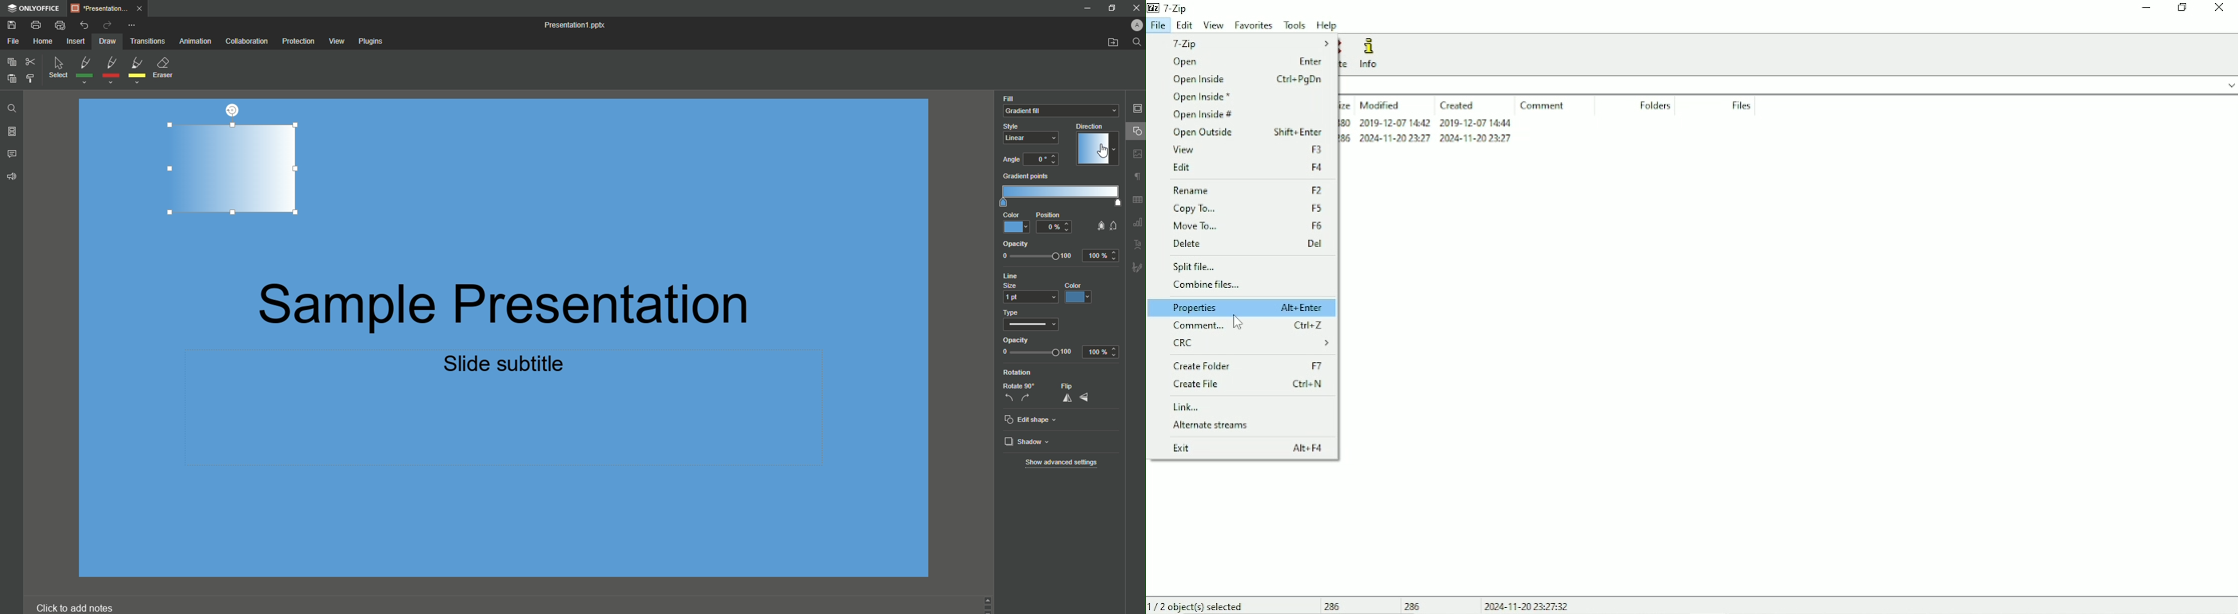  What do you see at coordinates (1107, 223) in the screenshot?
I see `Icons` at bounding box center [1107, 223].